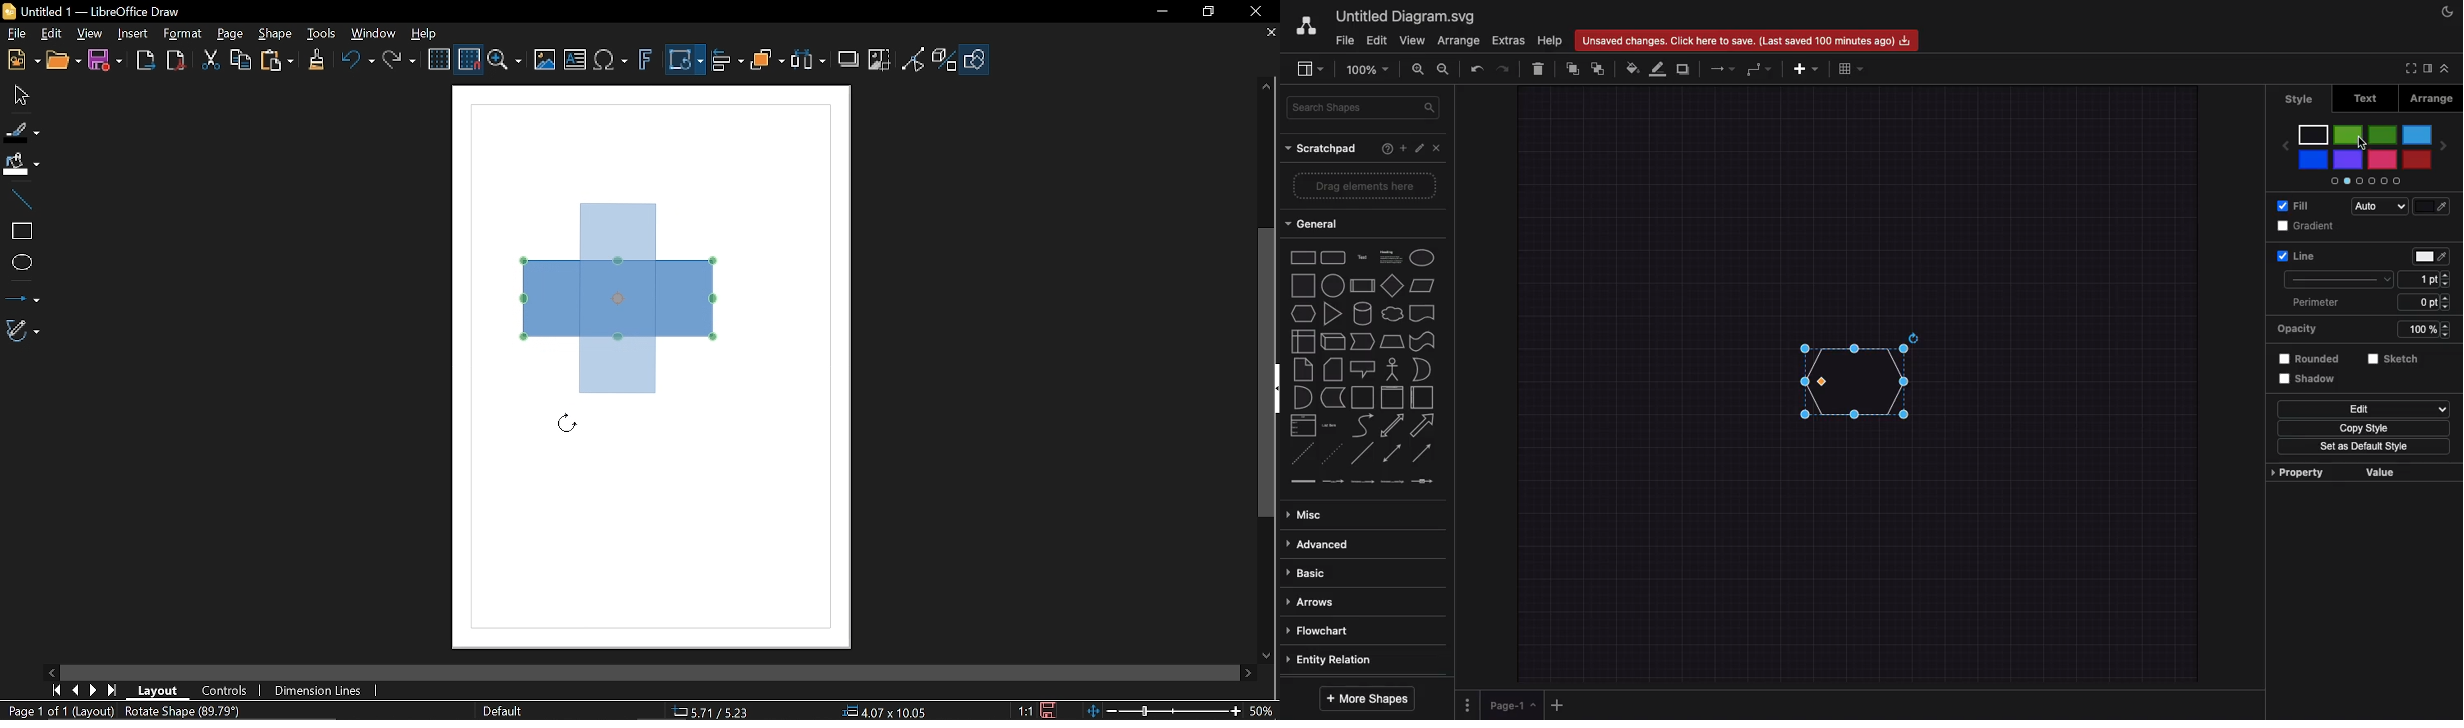 Image resolution: width=2464 pixels, height=728 pixels. I want to click on Collapse, so click(2445, 69).